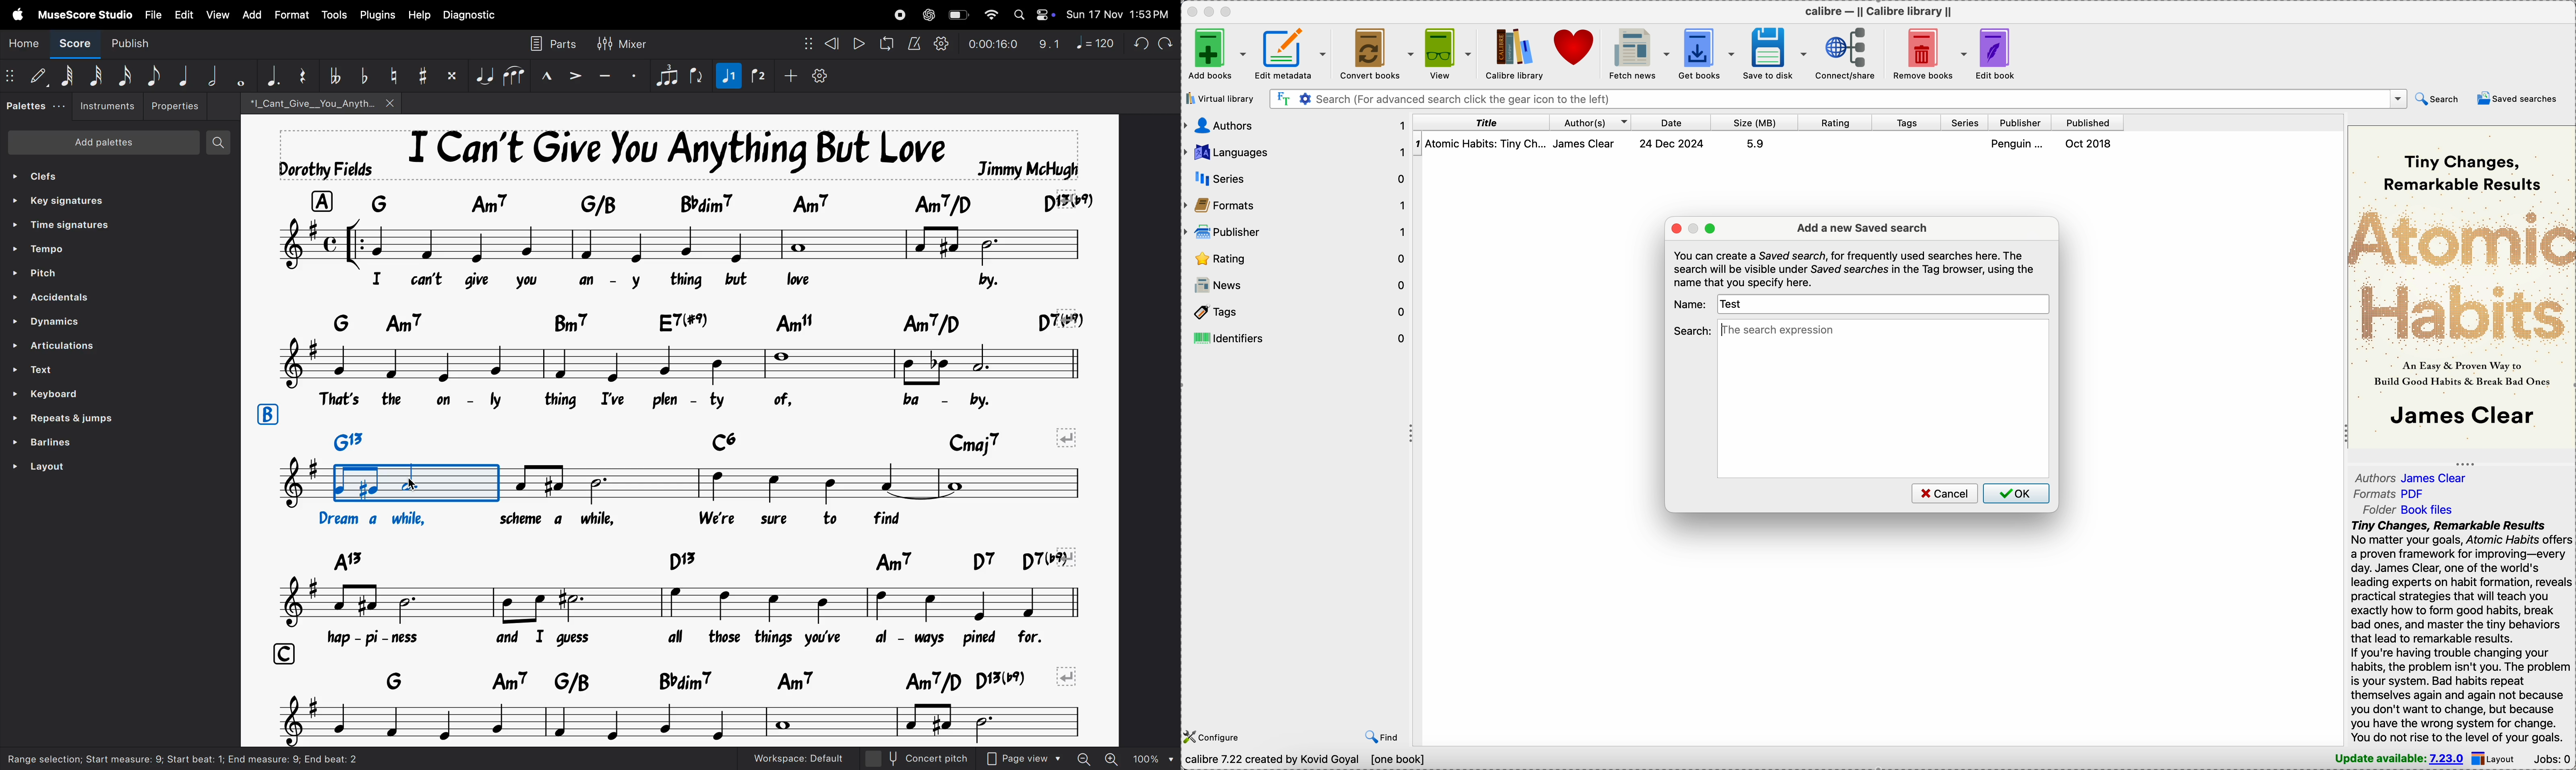 This screenshot has width=2576, height=784. What do you see at coordinates (759, 75) in the screenshot?
I see `voice 1` at bounding box center [759, 75].